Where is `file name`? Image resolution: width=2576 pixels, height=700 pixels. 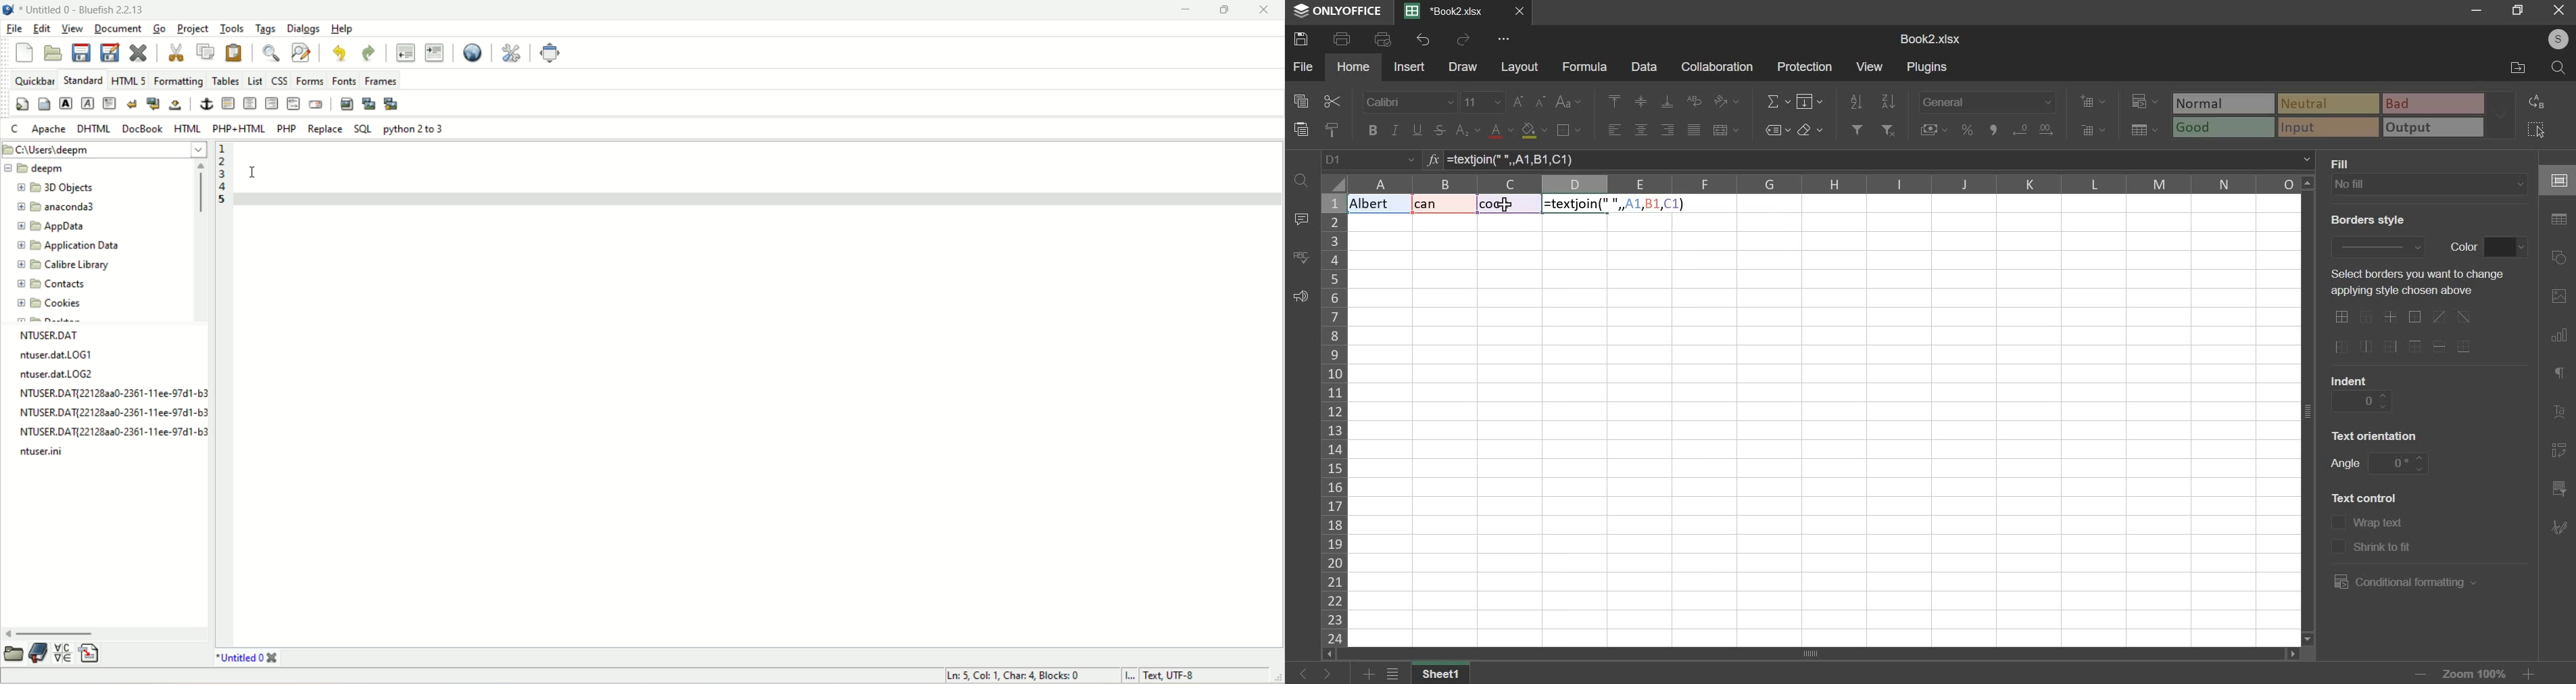
file name is located at coordinates (115, 414).